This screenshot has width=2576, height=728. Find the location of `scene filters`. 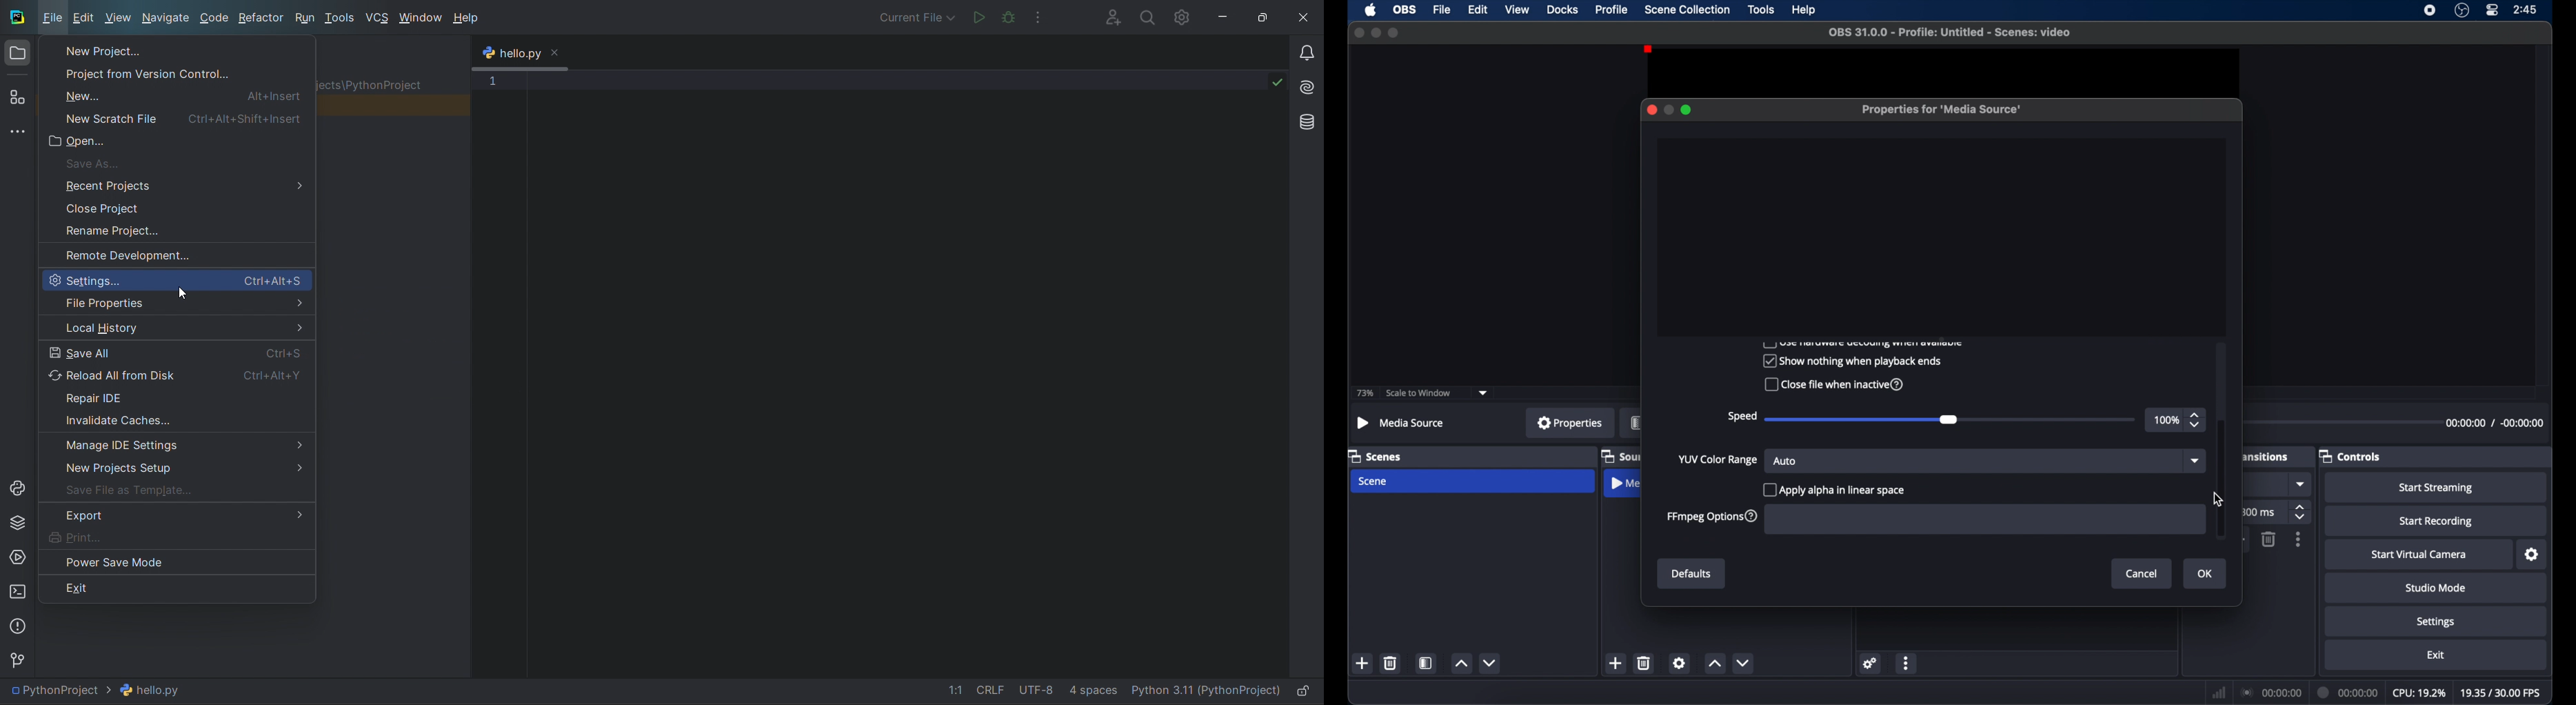

scene filters is located at coordinates (1426, 663).